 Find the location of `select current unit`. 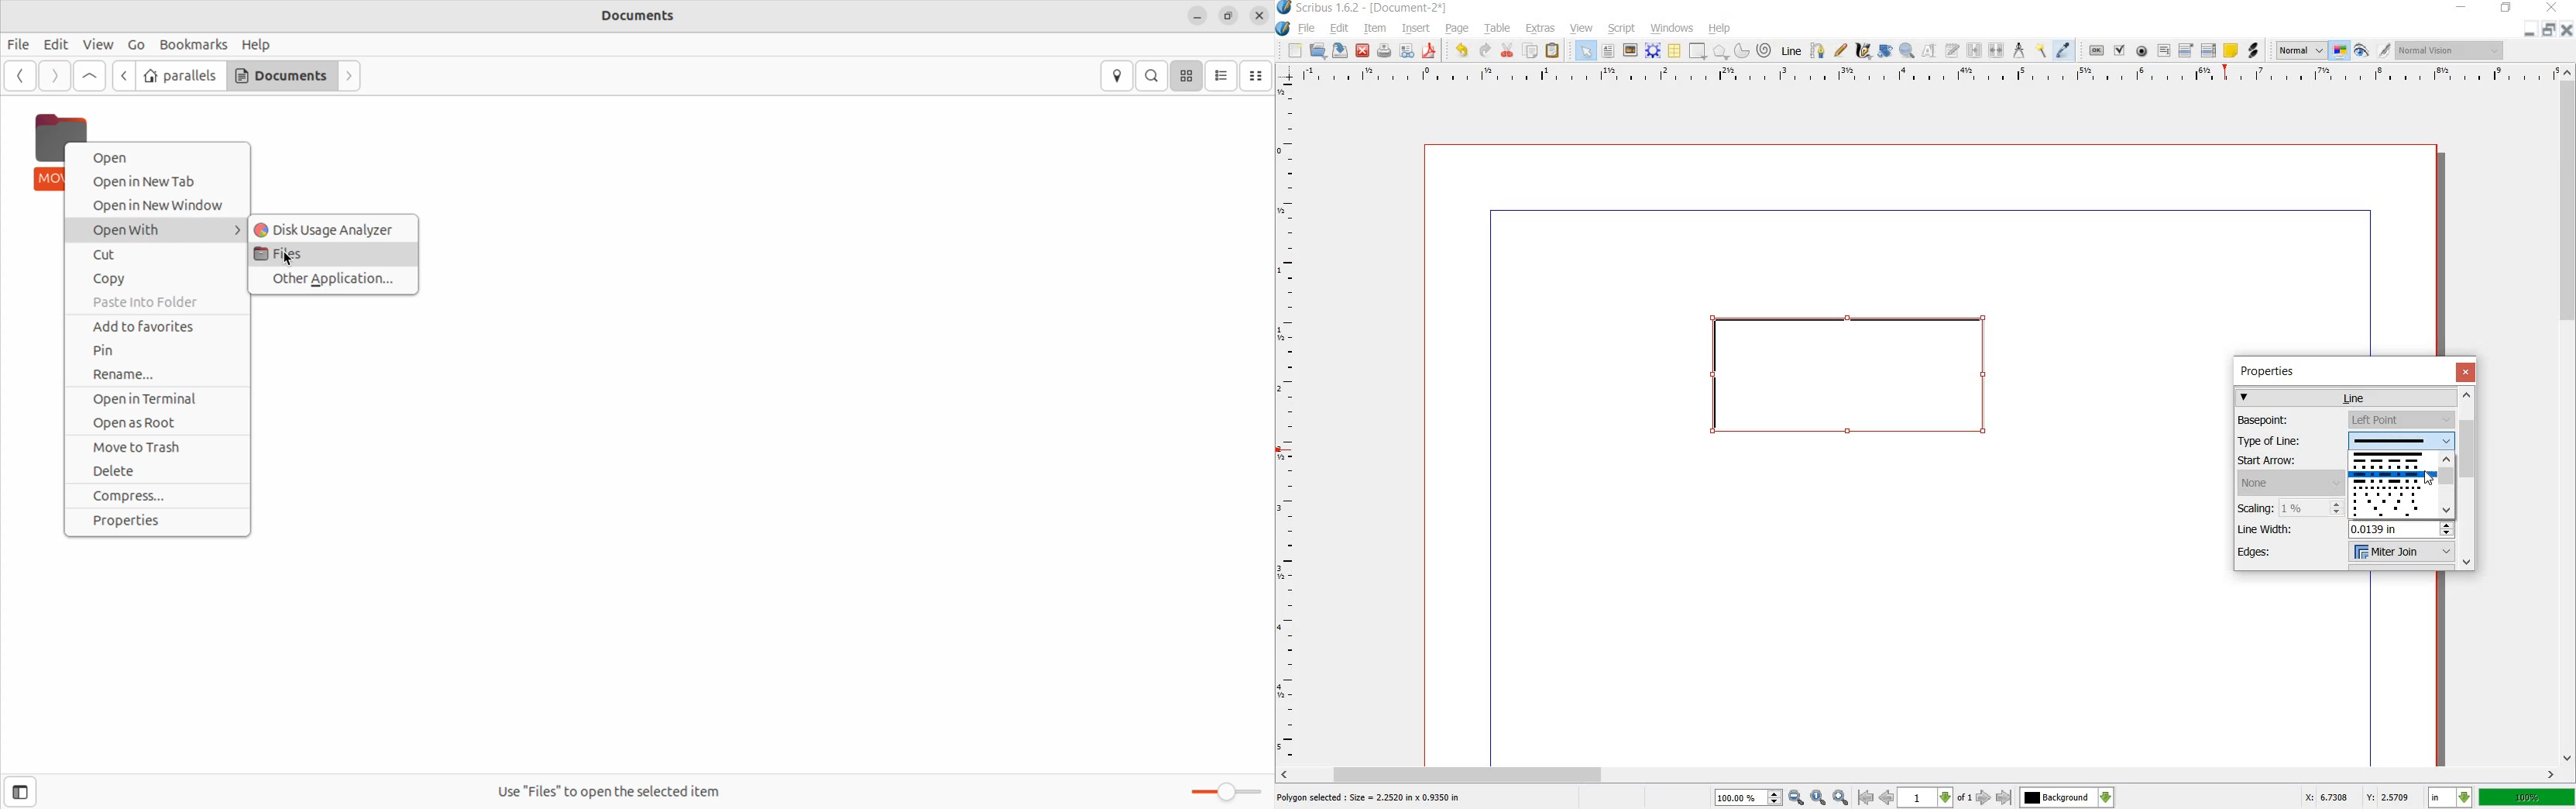

select current unit is located at coordinates (2448, 797).